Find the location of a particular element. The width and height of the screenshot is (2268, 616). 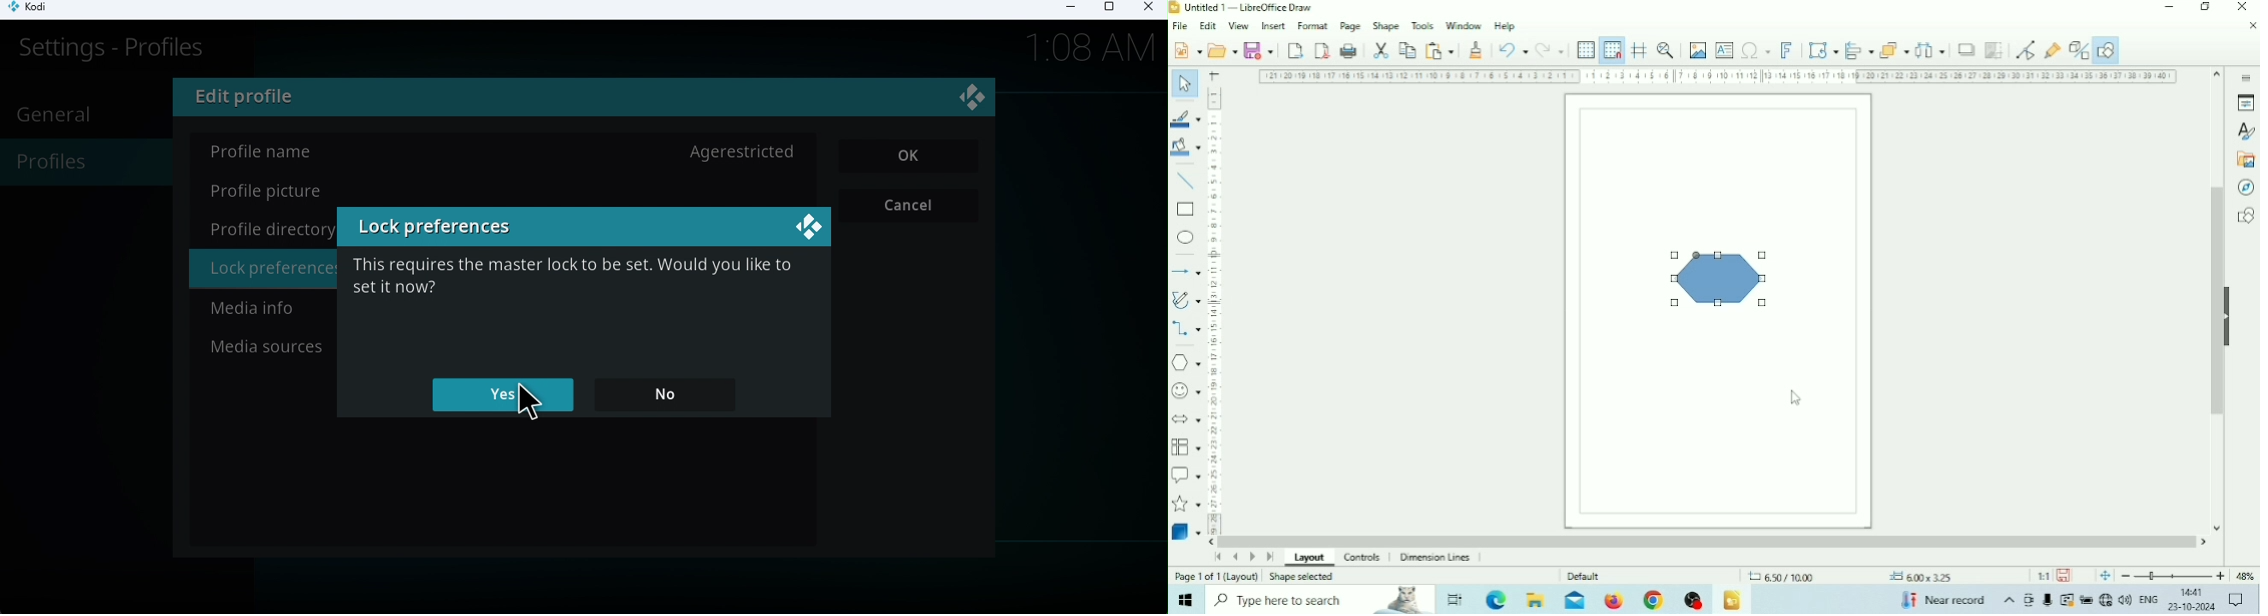

Fit page to current window is located at coordinates (2105, 576).